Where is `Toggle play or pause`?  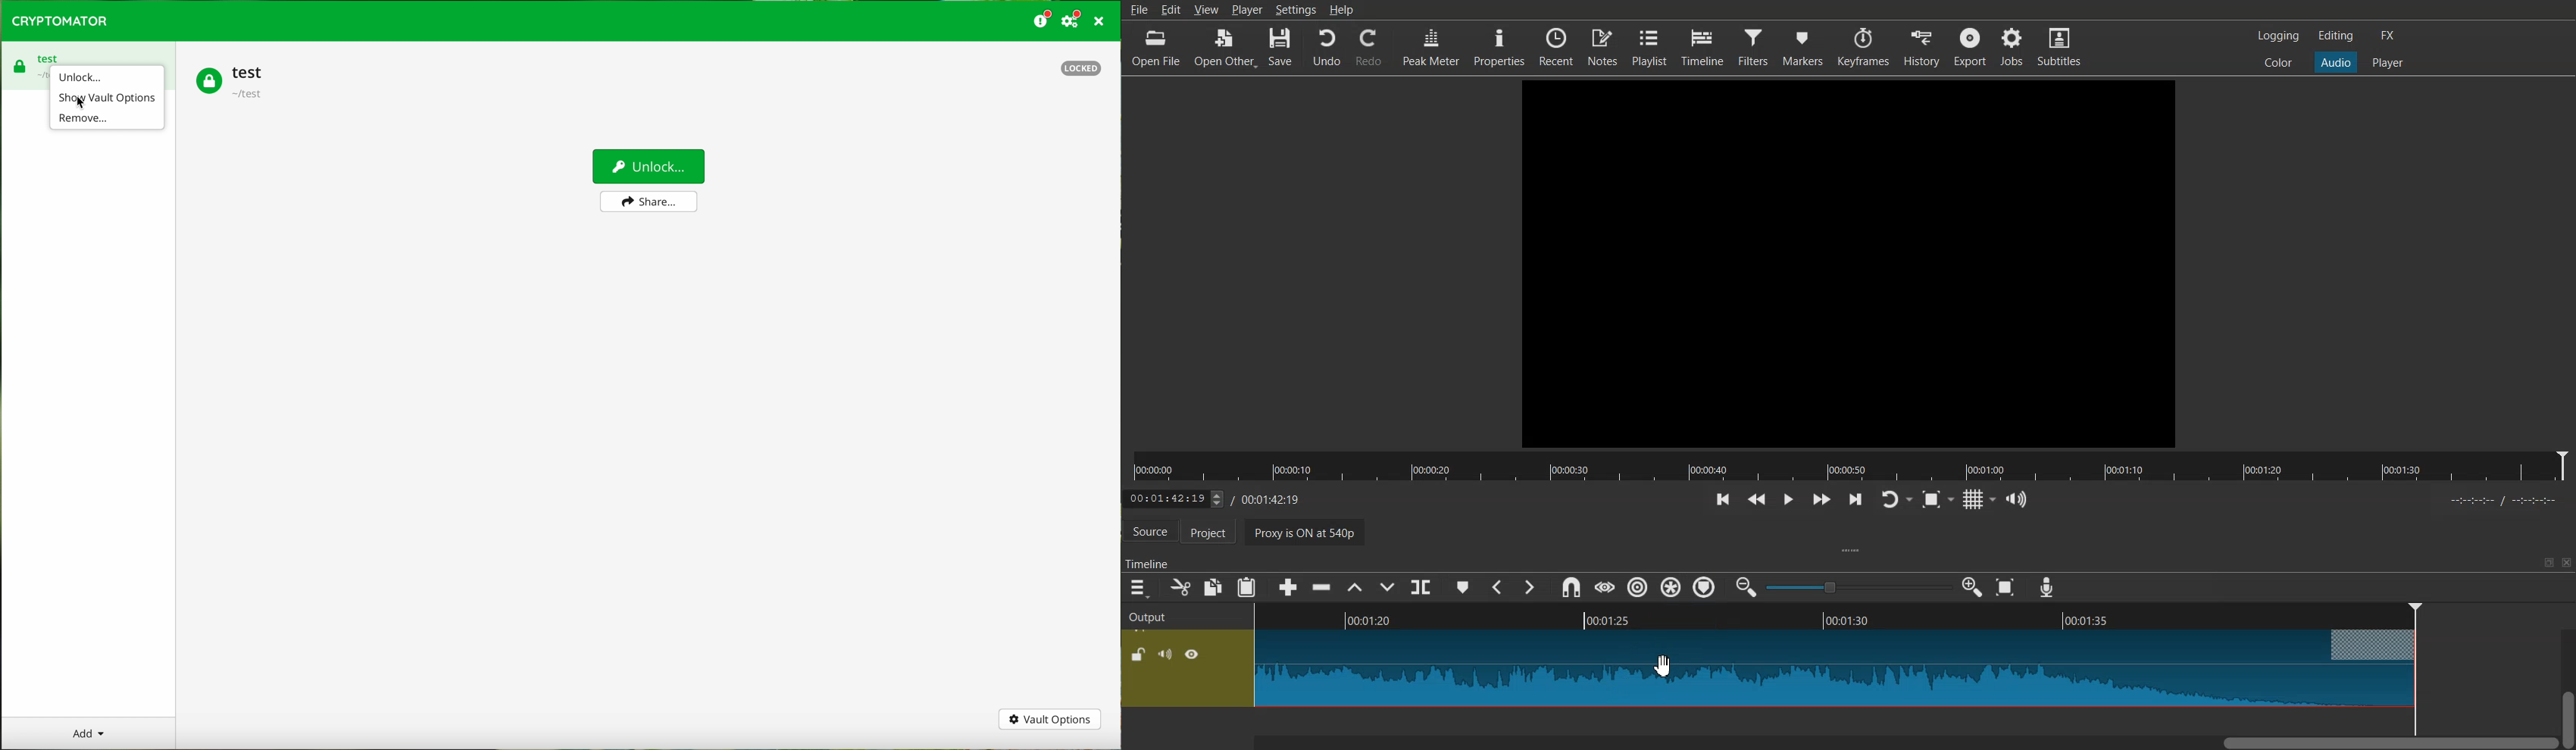 Toggle play or pause is located at coordinates (1788, 499).